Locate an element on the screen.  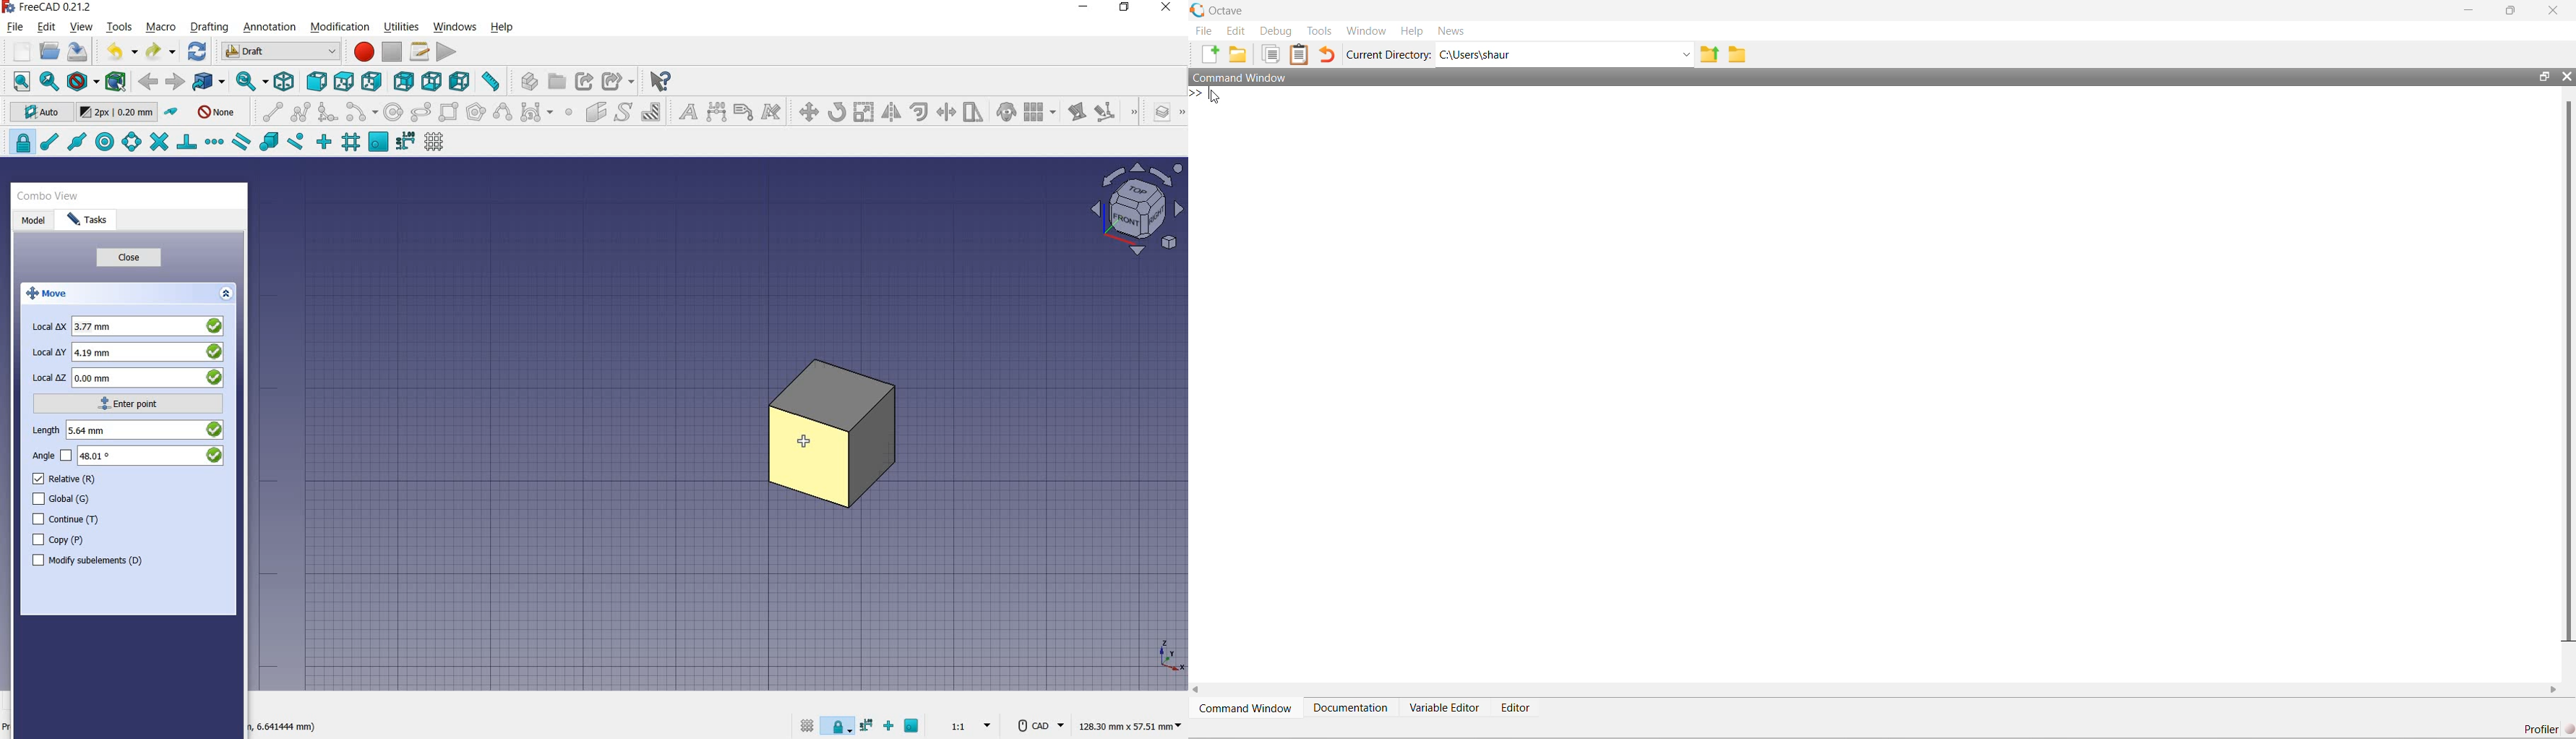
top is located at coordinates (346, 81).